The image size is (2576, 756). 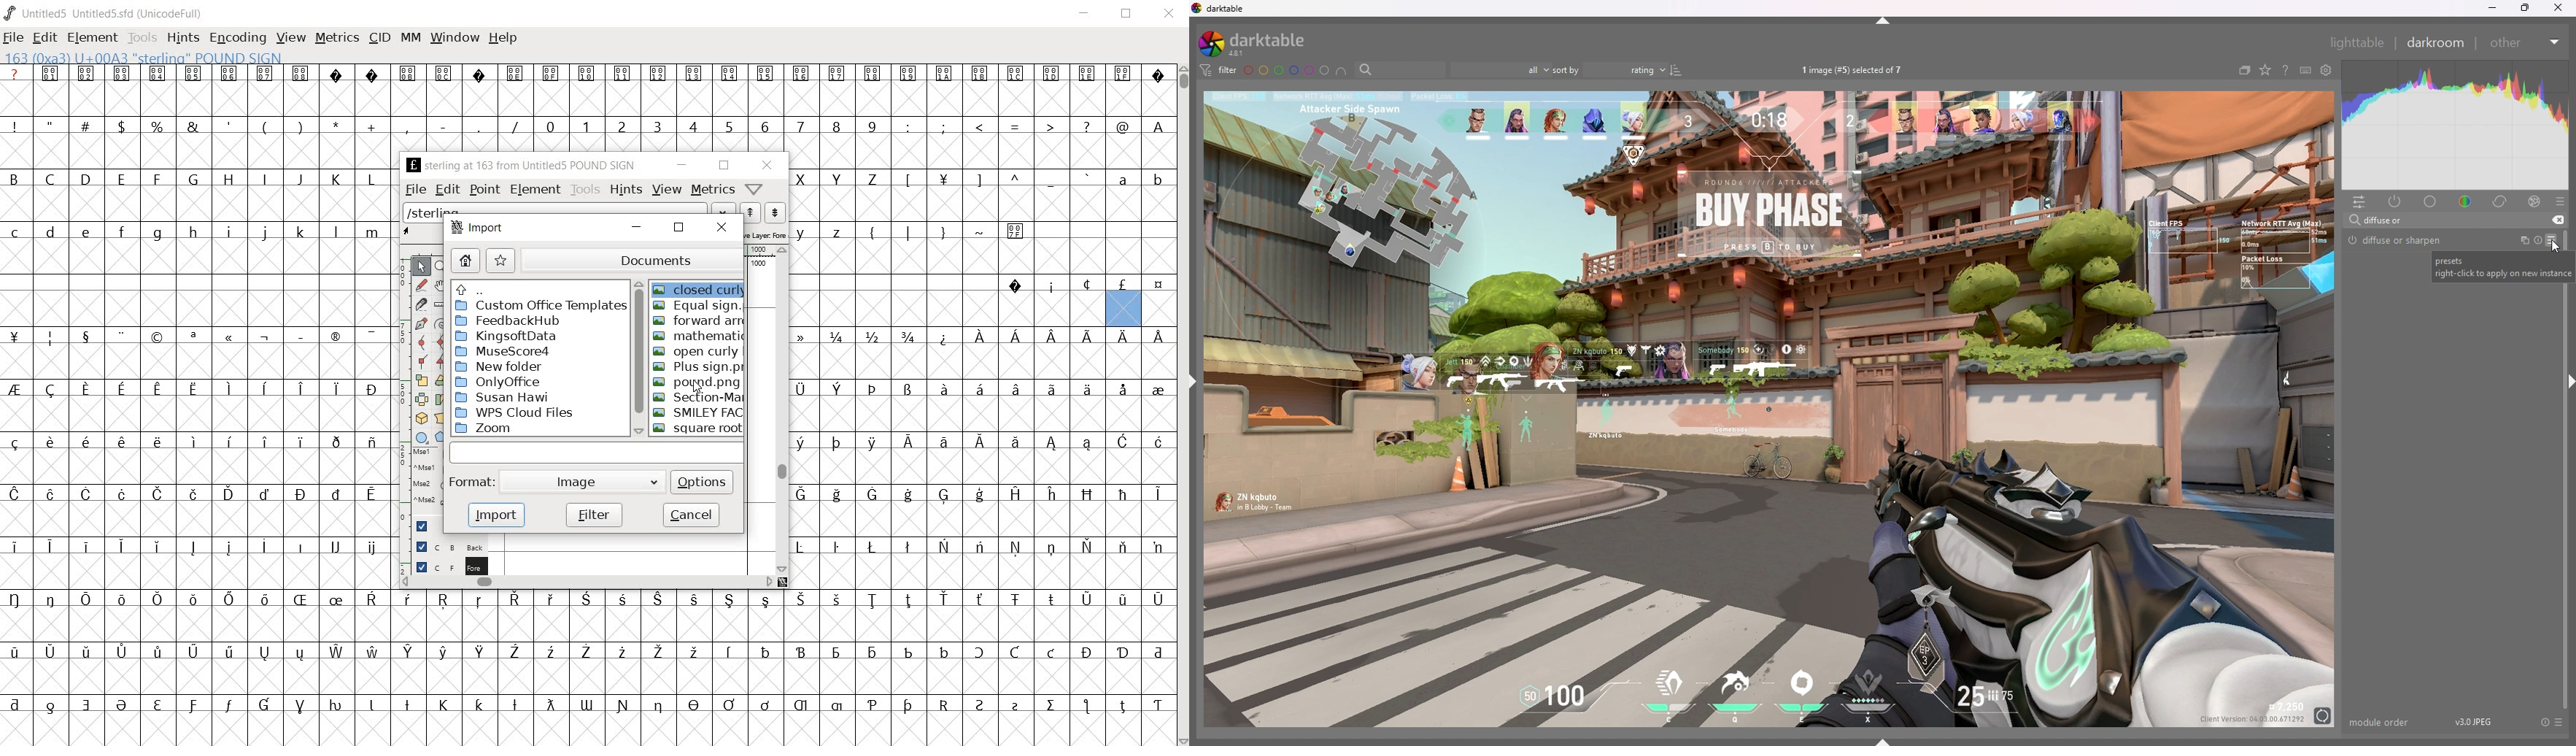 I want to click on Symbol, so click(x=86, y=494).